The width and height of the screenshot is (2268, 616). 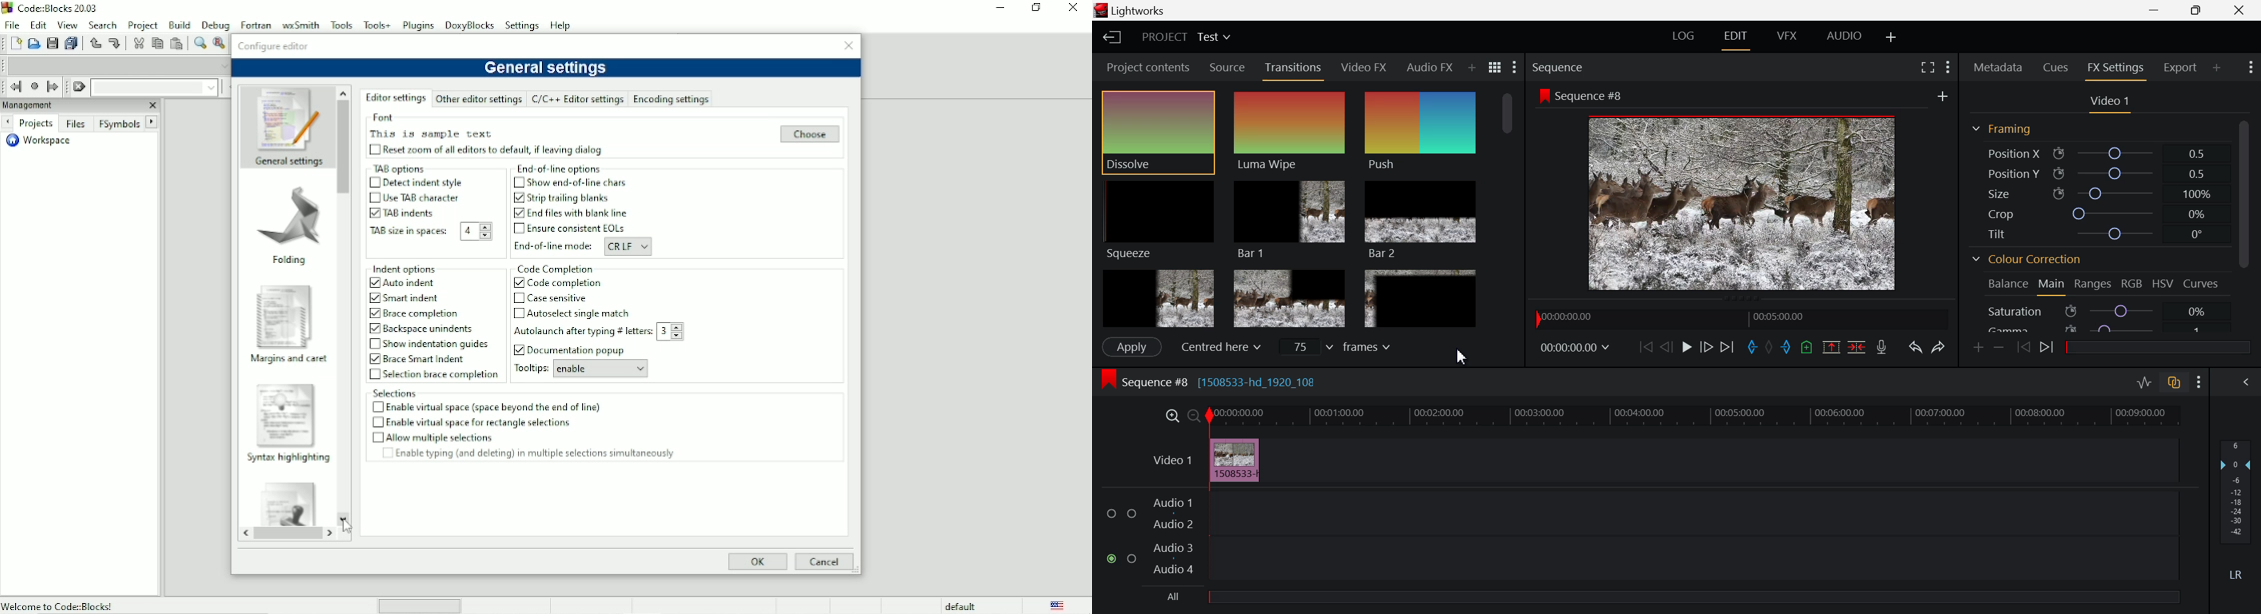 What do you see at coordinates (996, 8) in the screenshot?
I see `Minimize` at bounding box center [996, 8].